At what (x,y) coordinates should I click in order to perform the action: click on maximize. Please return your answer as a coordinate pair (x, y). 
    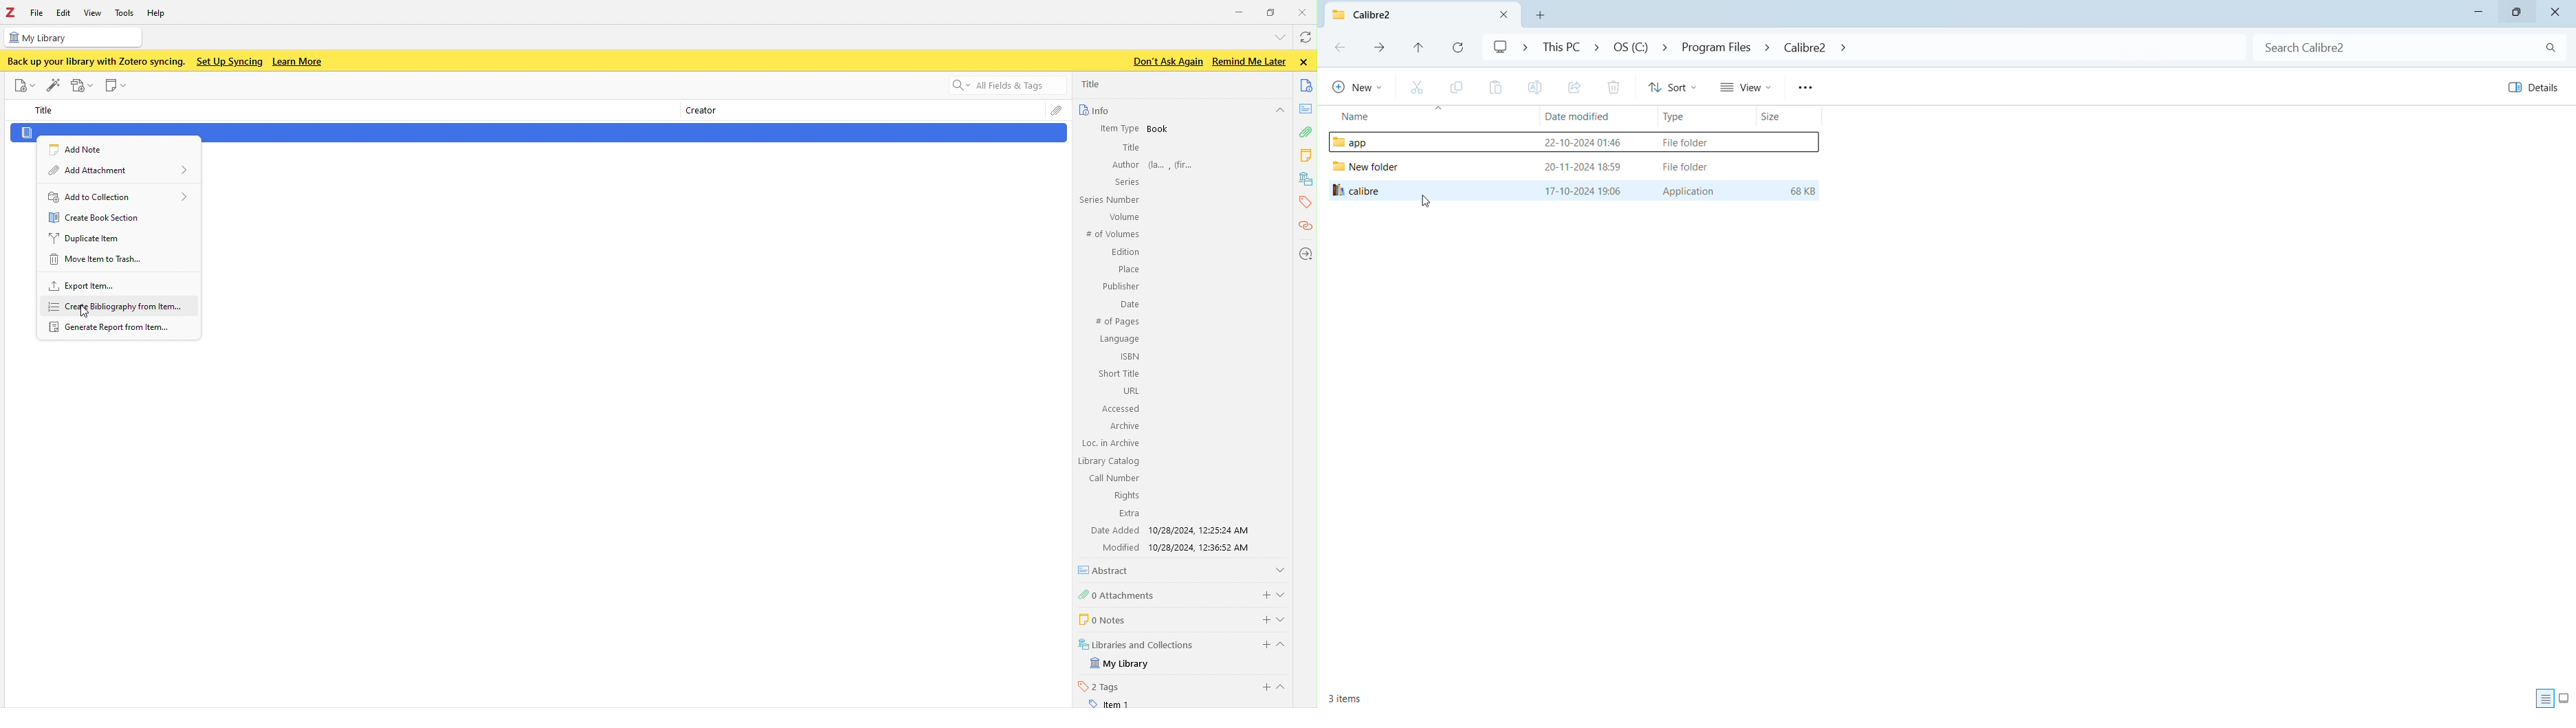
    Looking at the image, I should click on (2518, 10).